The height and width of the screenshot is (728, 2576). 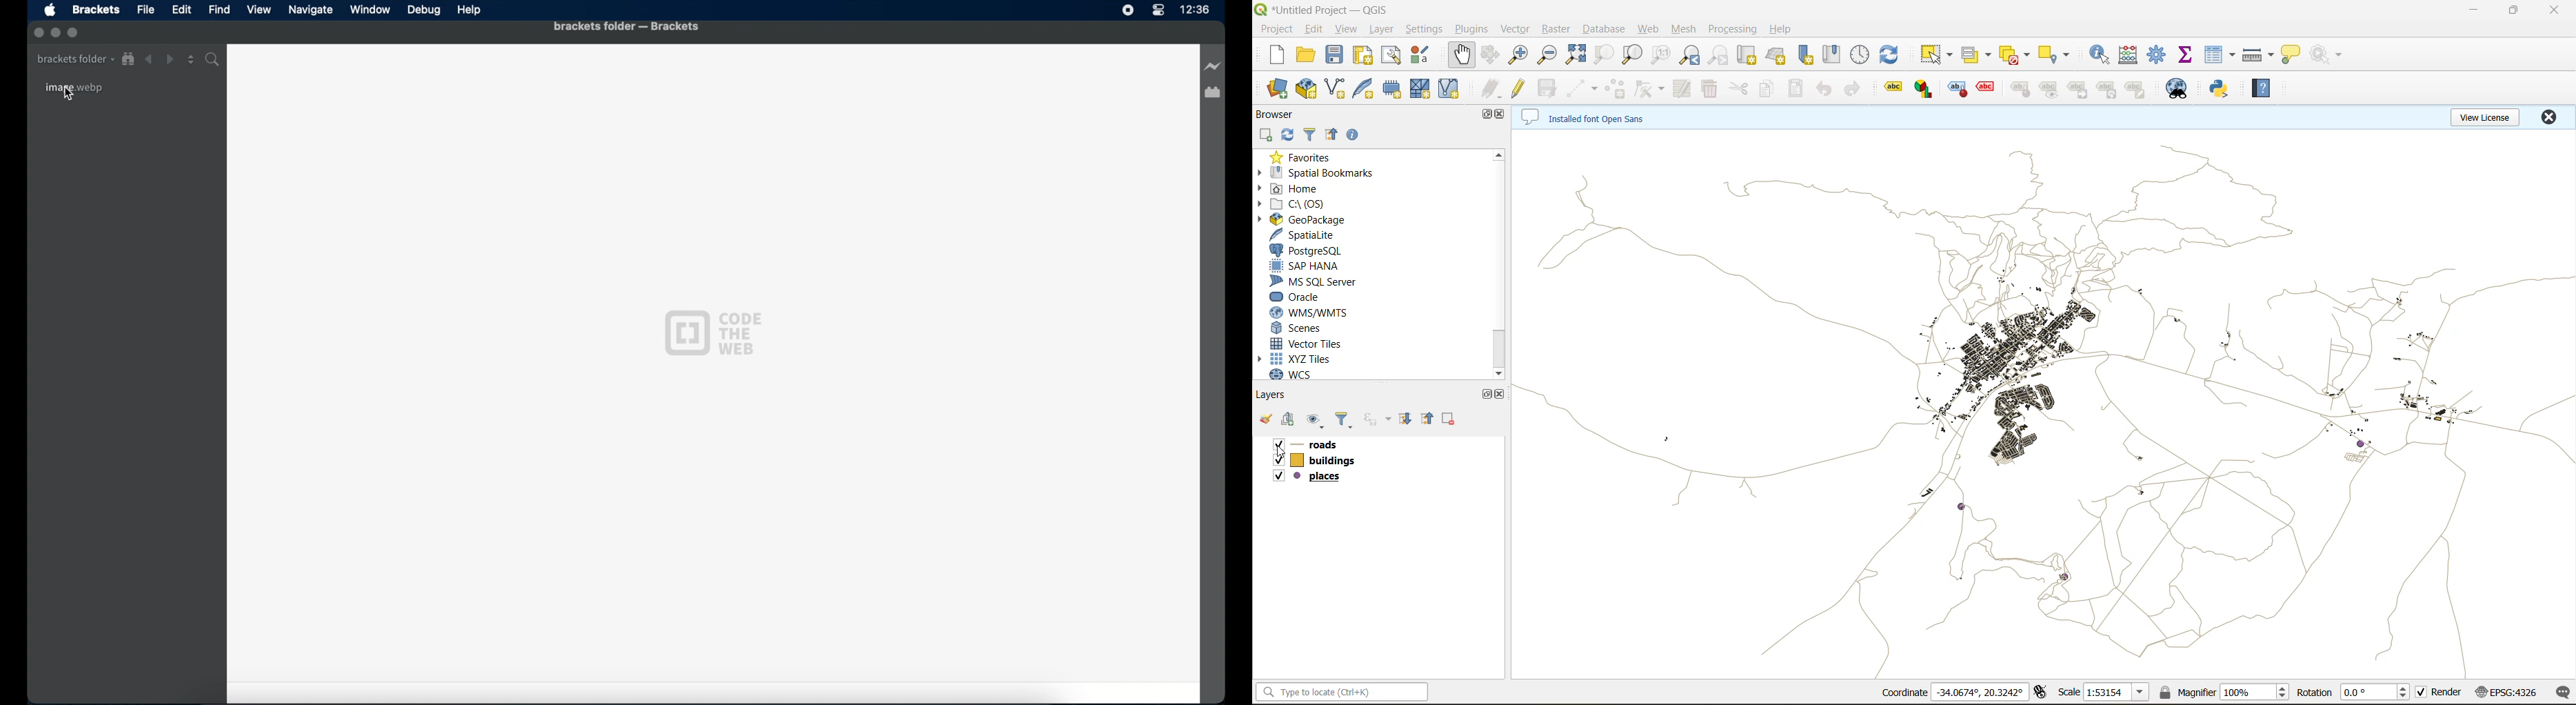 I want to click on plugins, so click(x=1474, y=29).